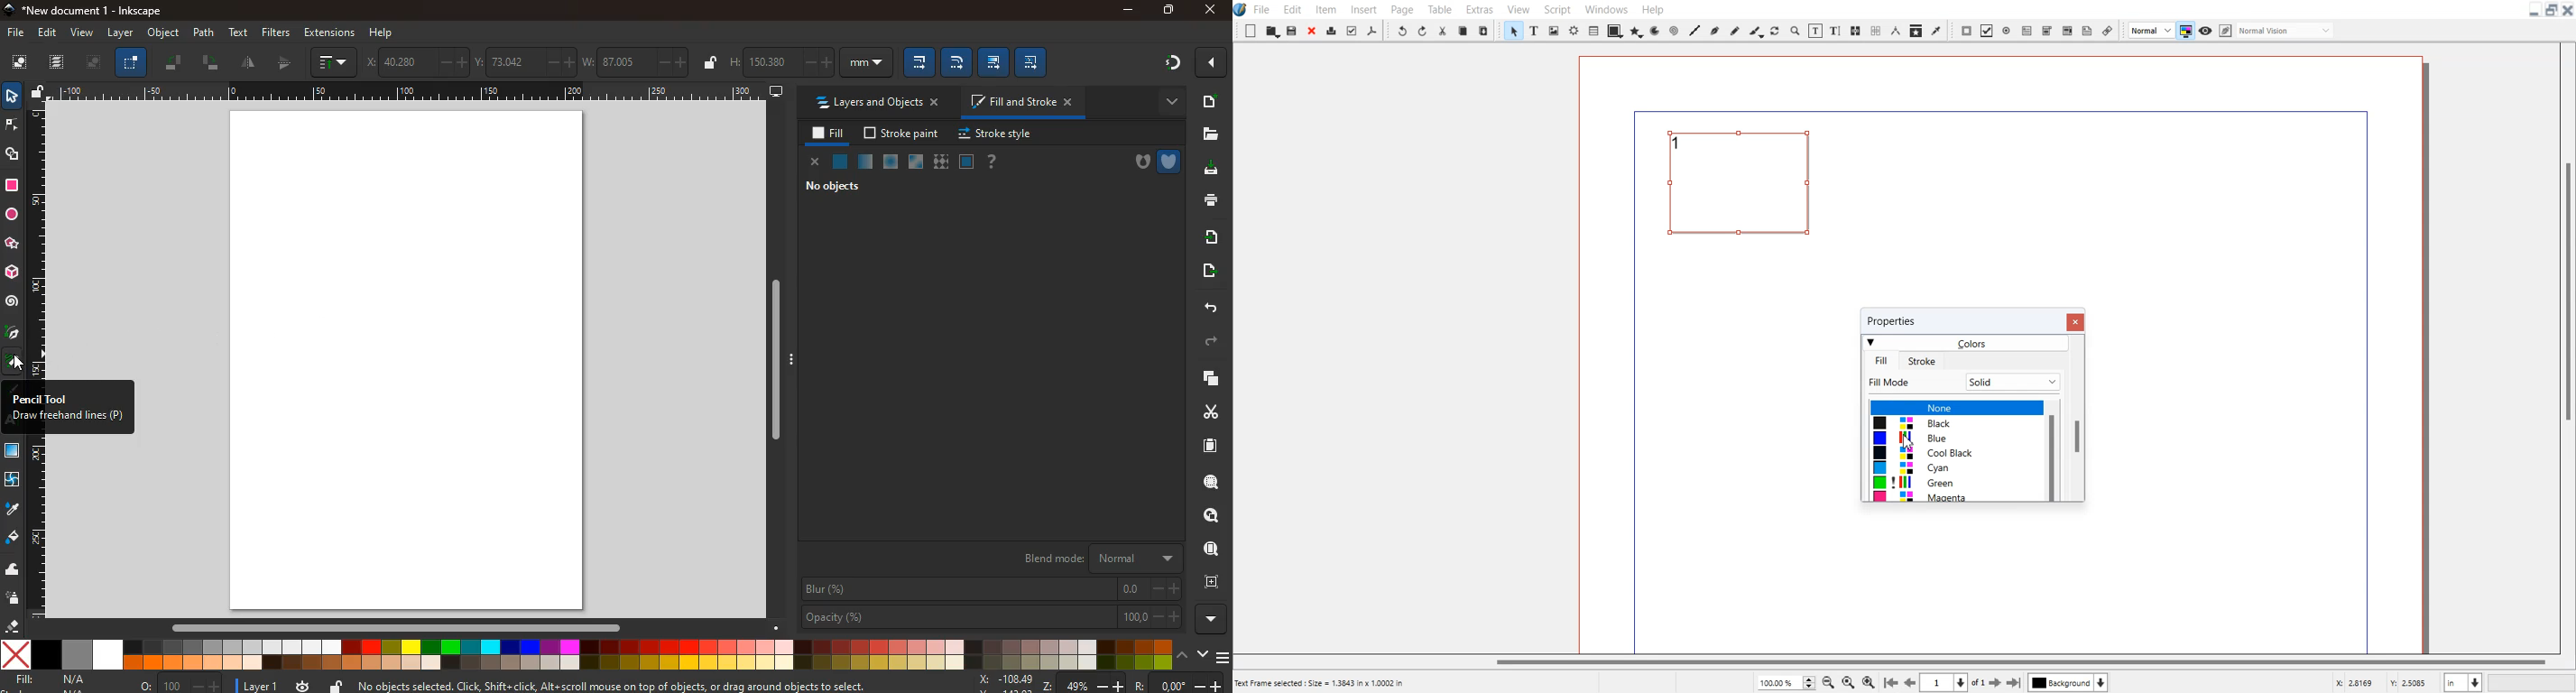 The width and height of the screenshot is (2576, 700). Describe the element at coordinates (18, 62) in the screenshot. I see `screen` at that location.